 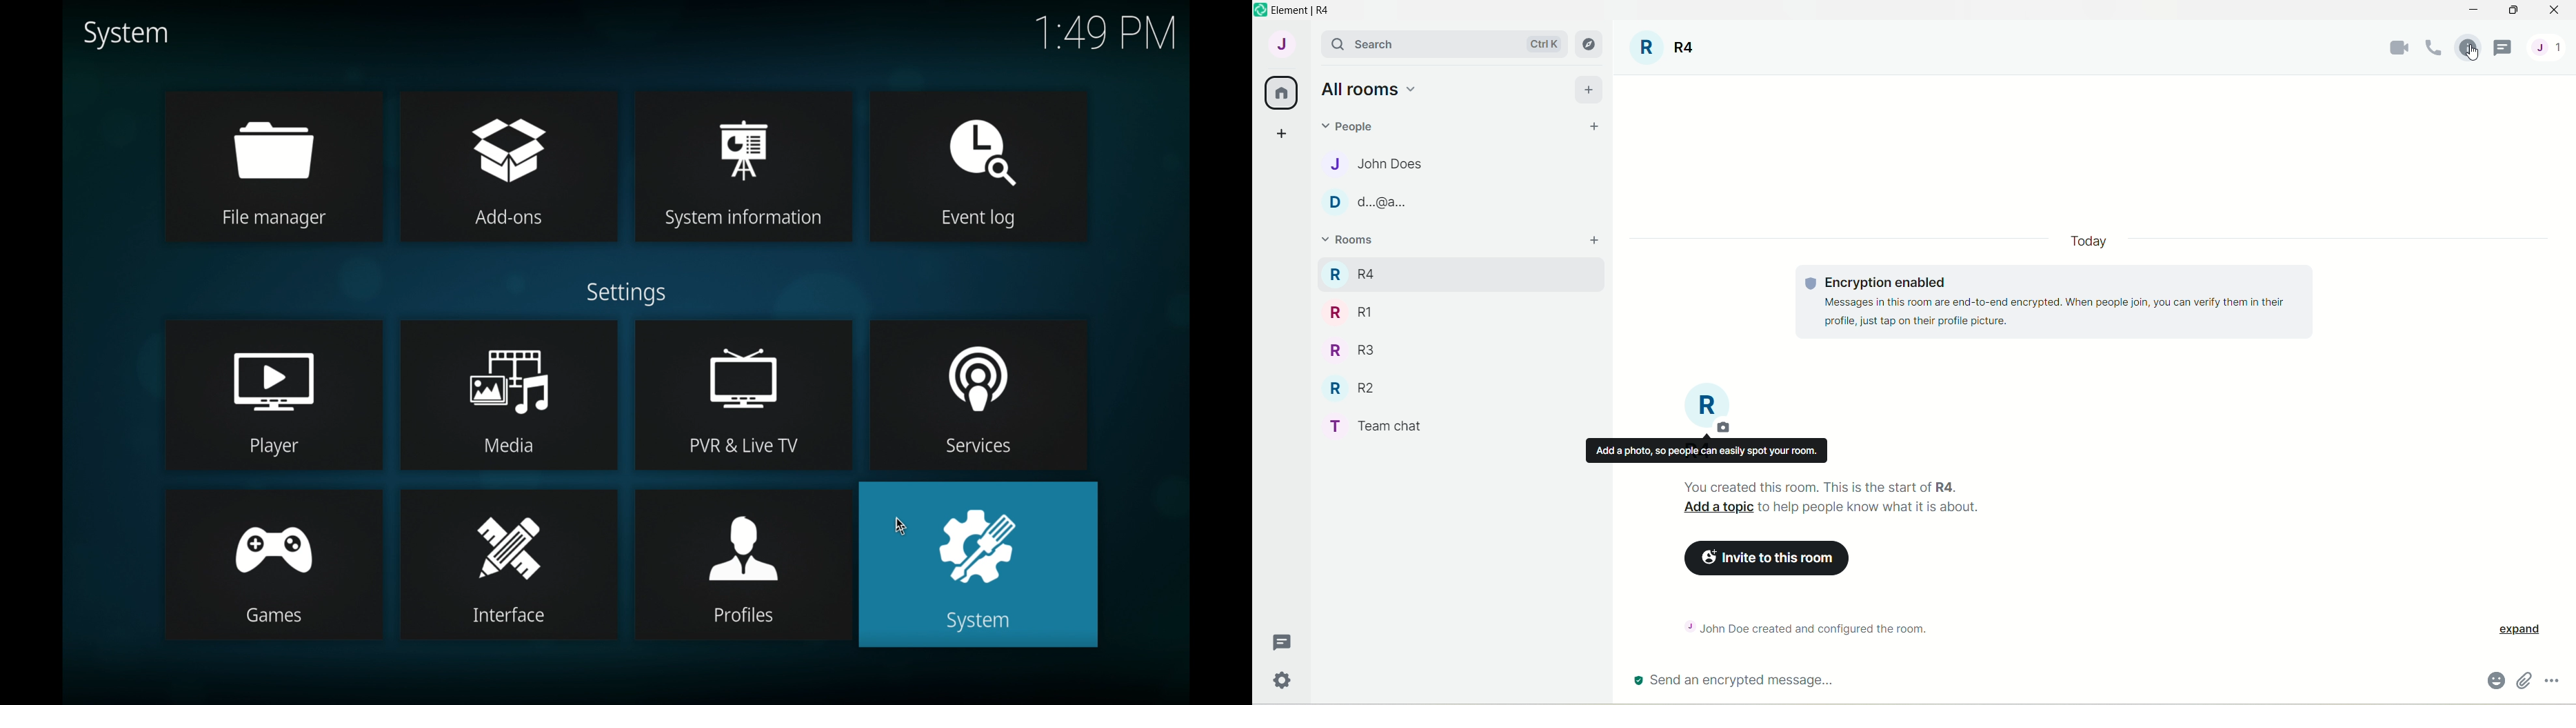 What do you see at coordinates (1285, 683) in the screenshot?
I see `settings` at bounding box center [1285, 683].